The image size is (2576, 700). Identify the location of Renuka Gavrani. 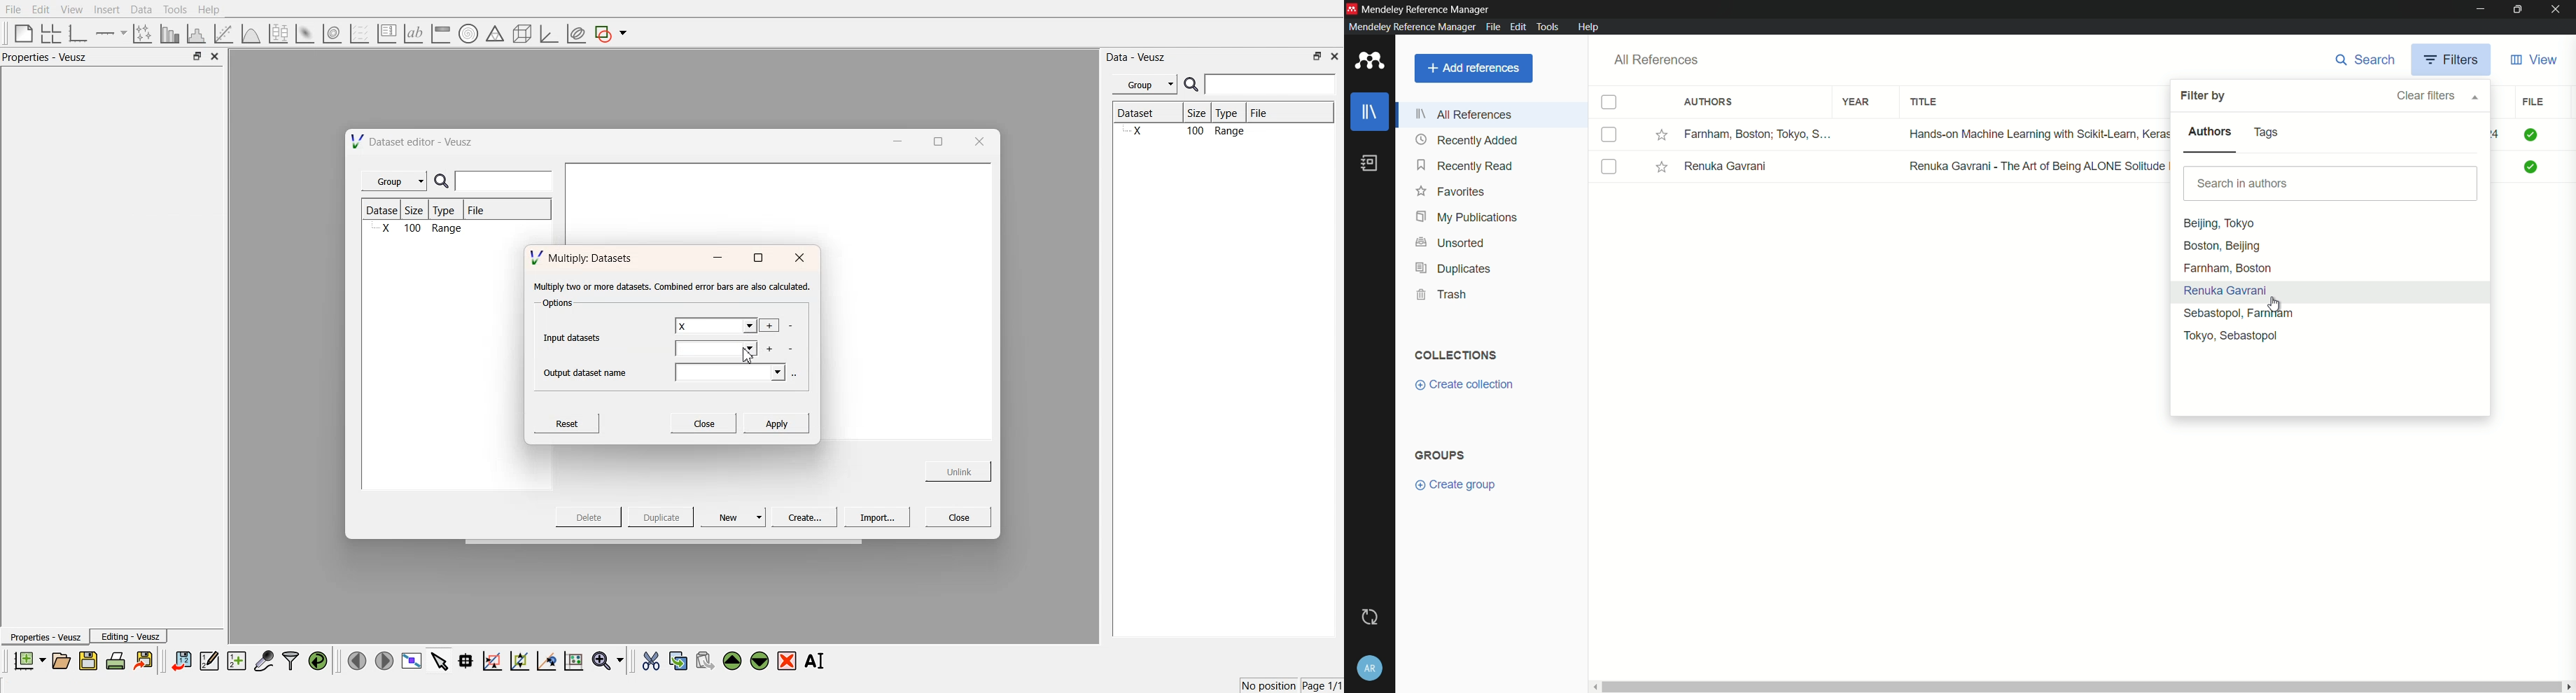
(1725, 167).